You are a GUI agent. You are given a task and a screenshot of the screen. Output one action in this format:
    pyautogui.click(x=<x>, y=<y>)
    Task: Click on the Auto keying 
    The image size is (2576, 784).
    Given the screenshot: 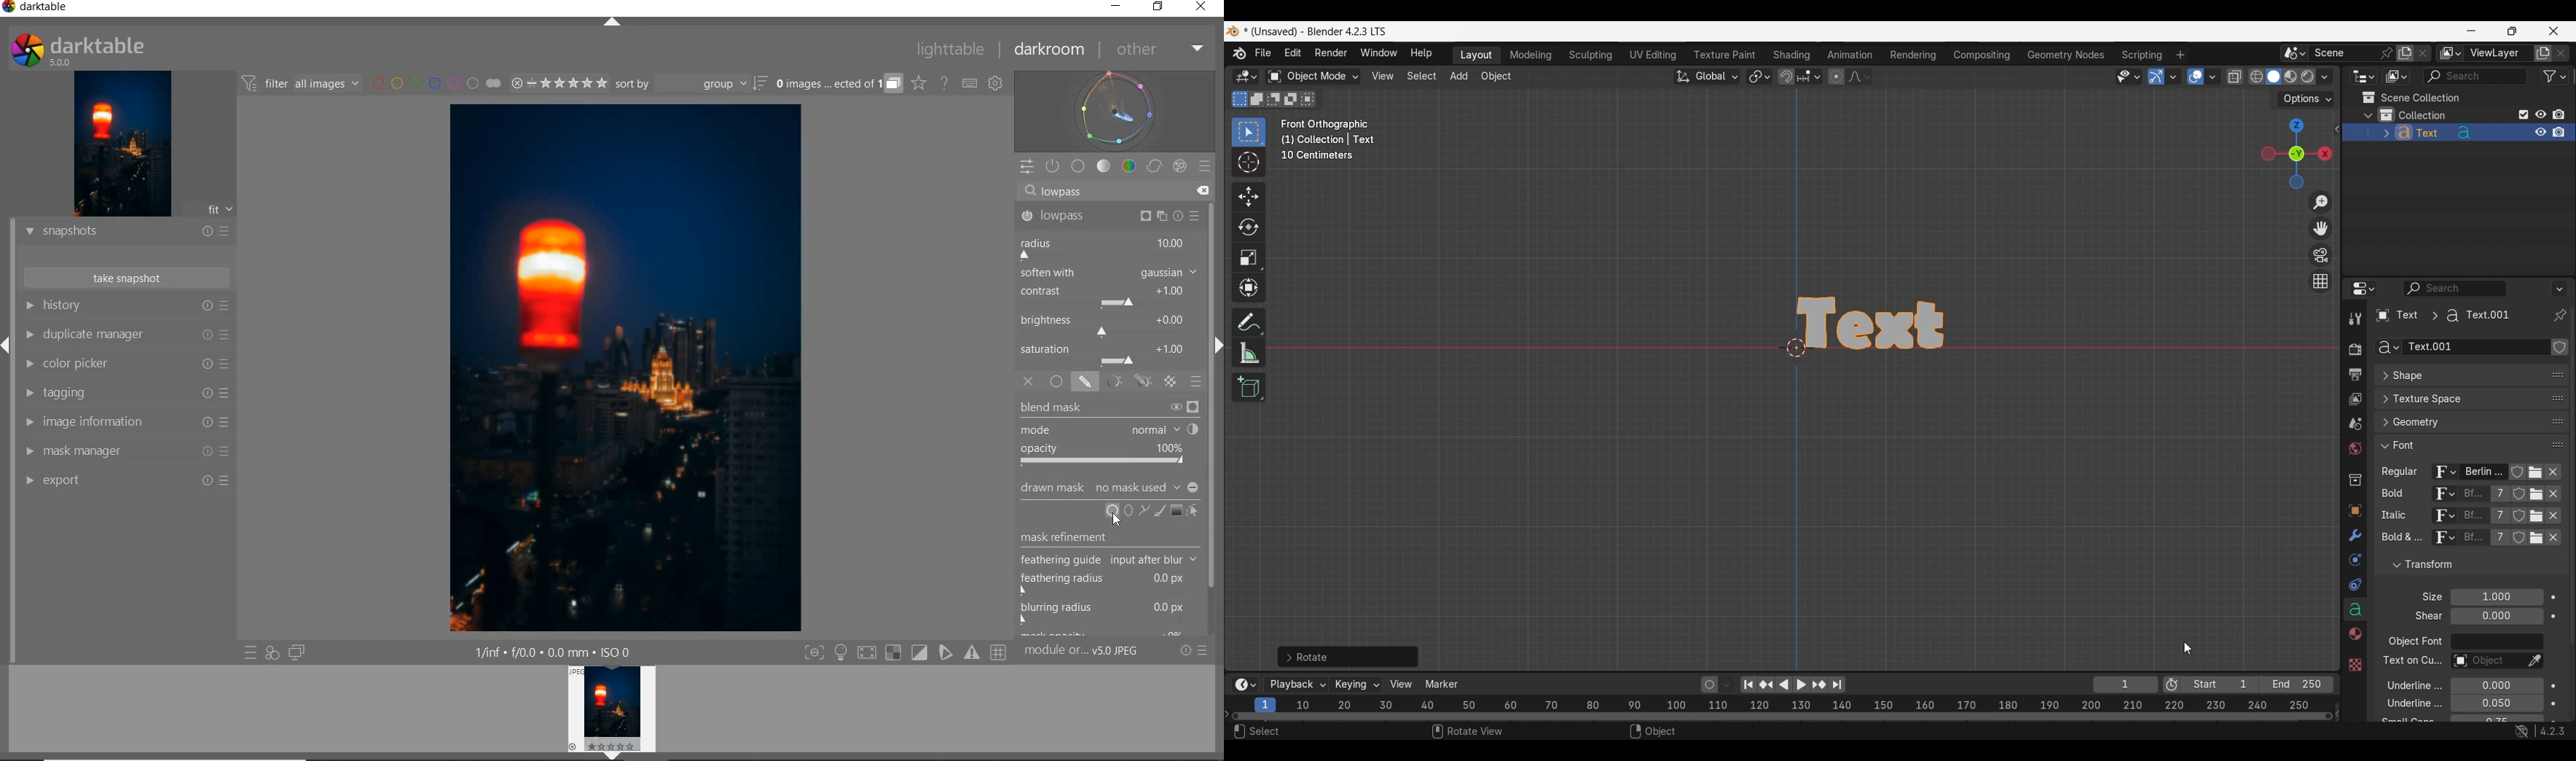 What is the action you would take?
    pyautogui.click(x=1710, y=685)
    